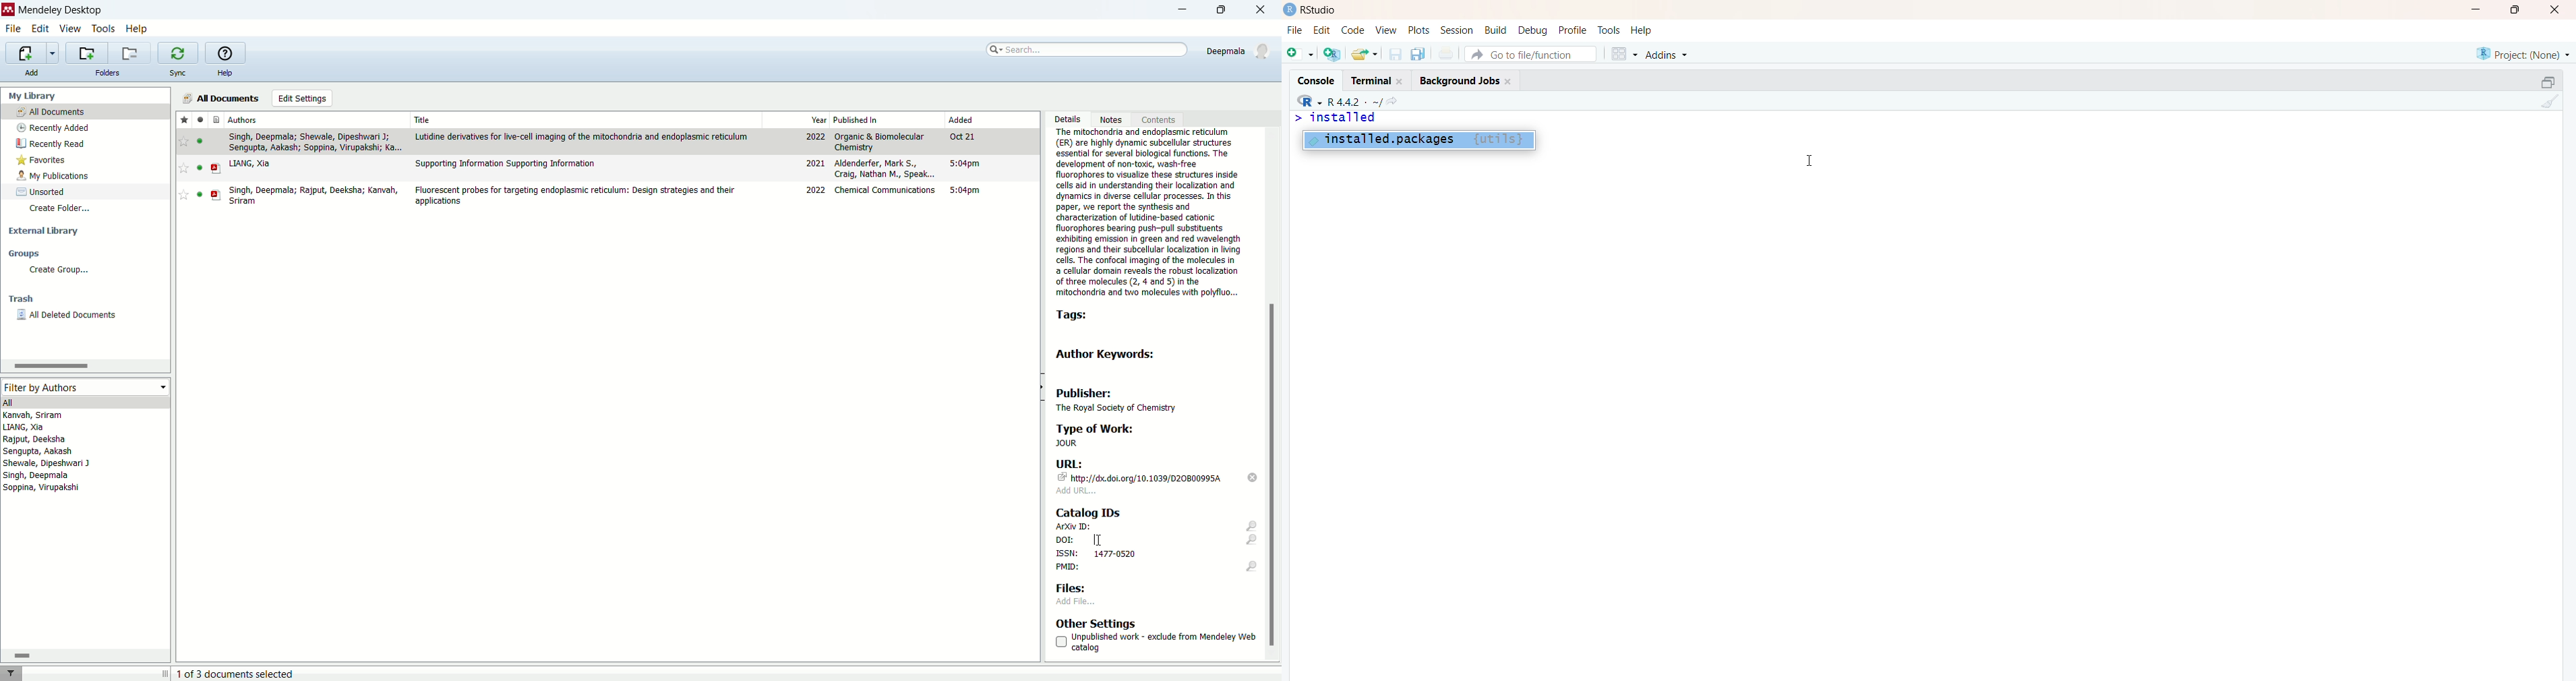 The width and height of the screenshot is (2576, 700). What do you see at coordinates (166, 673) in the screenshot?
I see `toggle expand/contract` at bounding box center [166, 673].